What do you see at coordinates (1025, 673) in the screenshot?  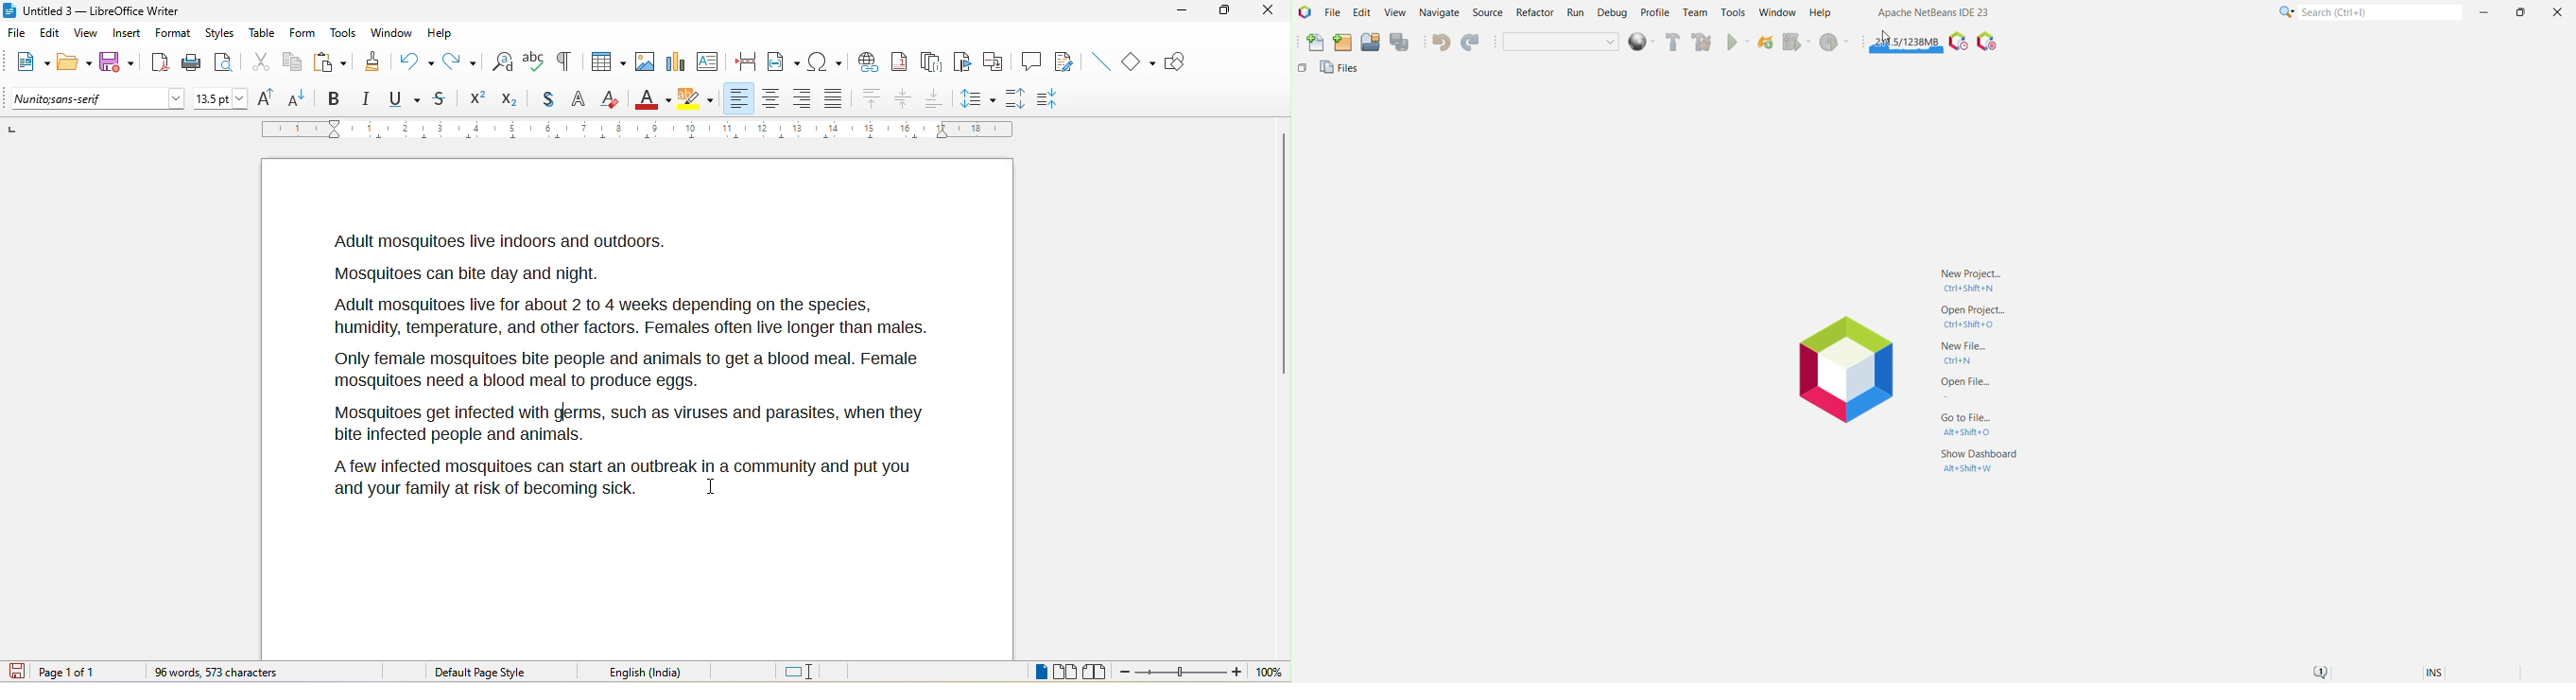 I see `single page view` at bounding box center [1025, 673].